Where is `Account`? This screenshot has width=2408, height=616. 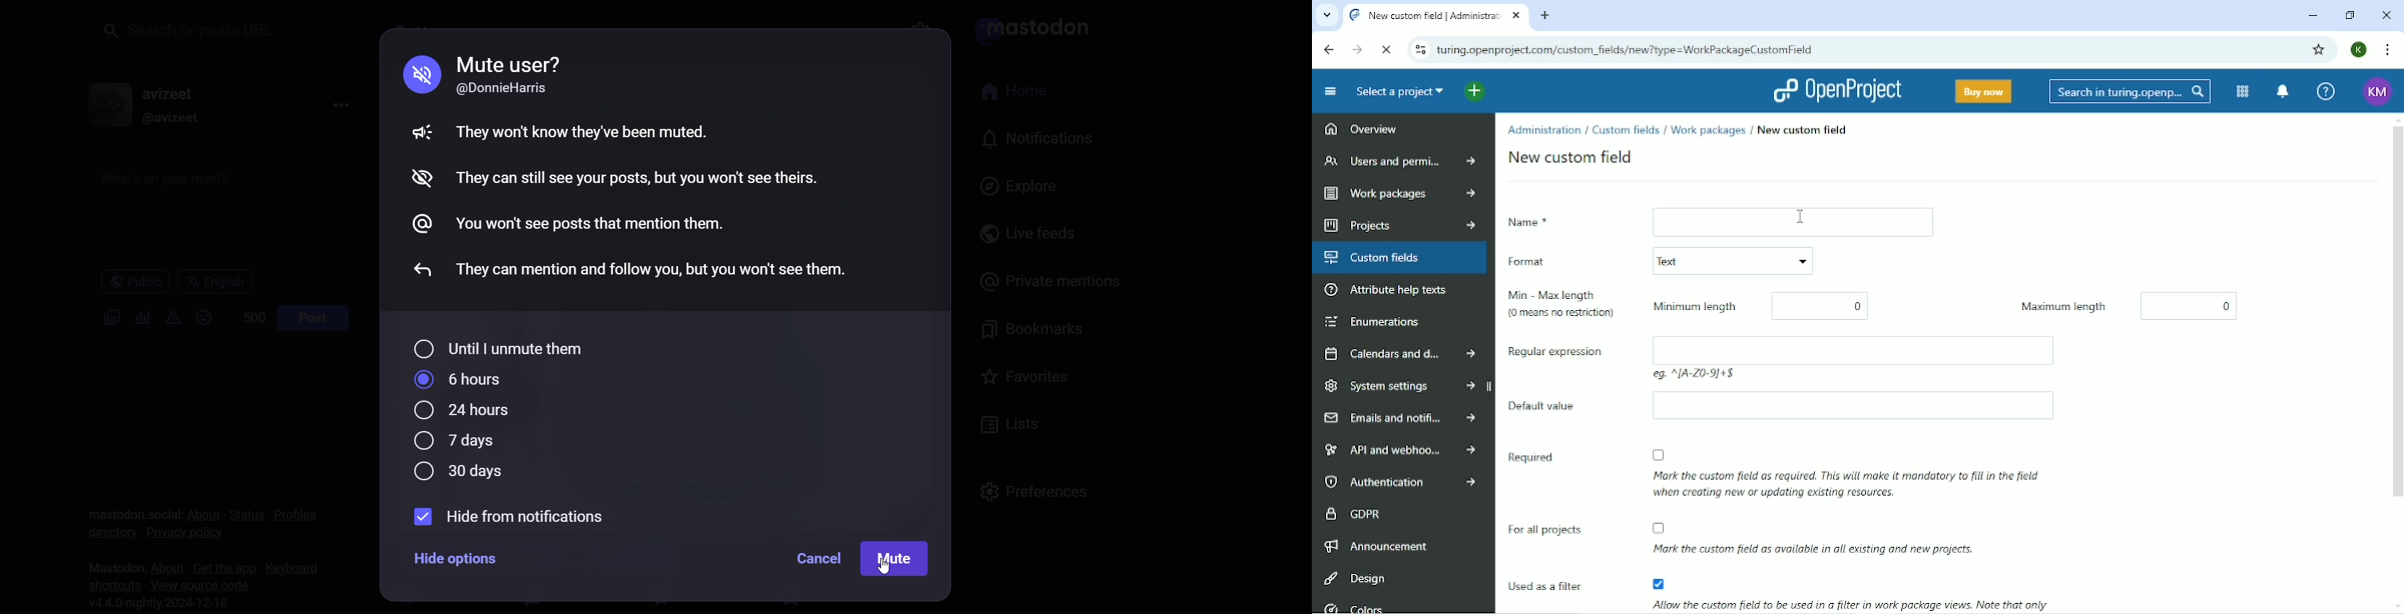 Account is located at coordinates (2375, 90).